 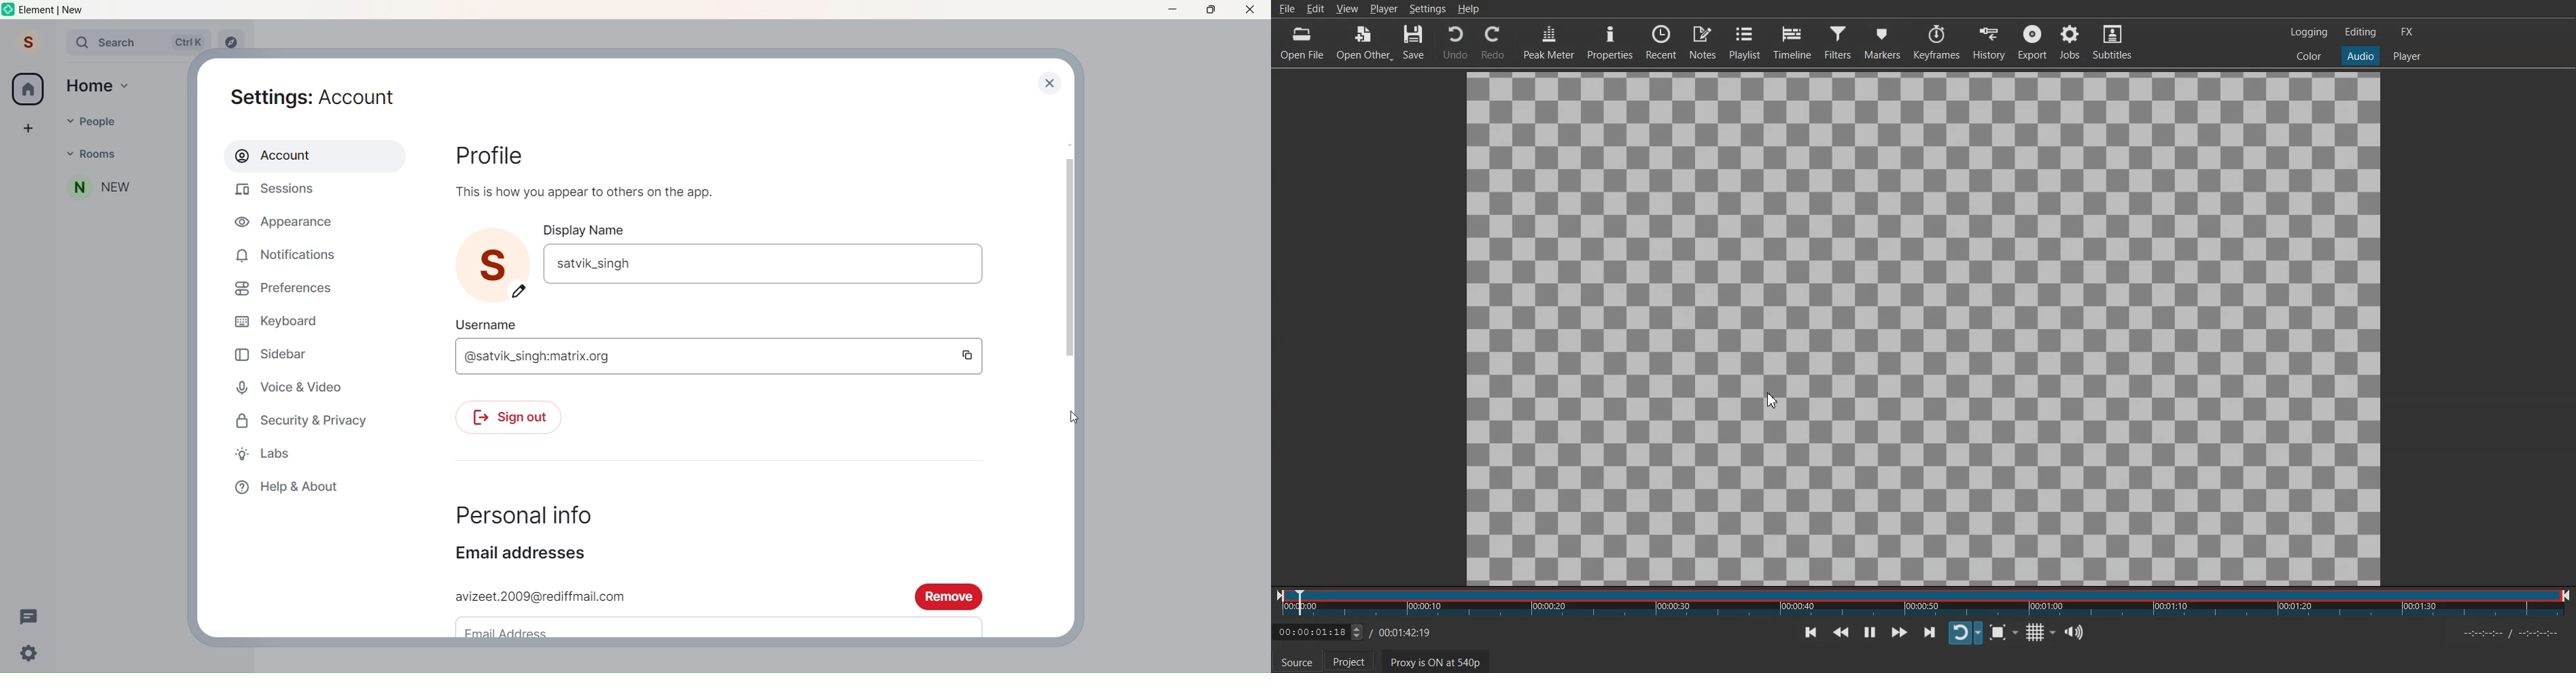 I want to click on Recent, so click(x=1661, y=41).